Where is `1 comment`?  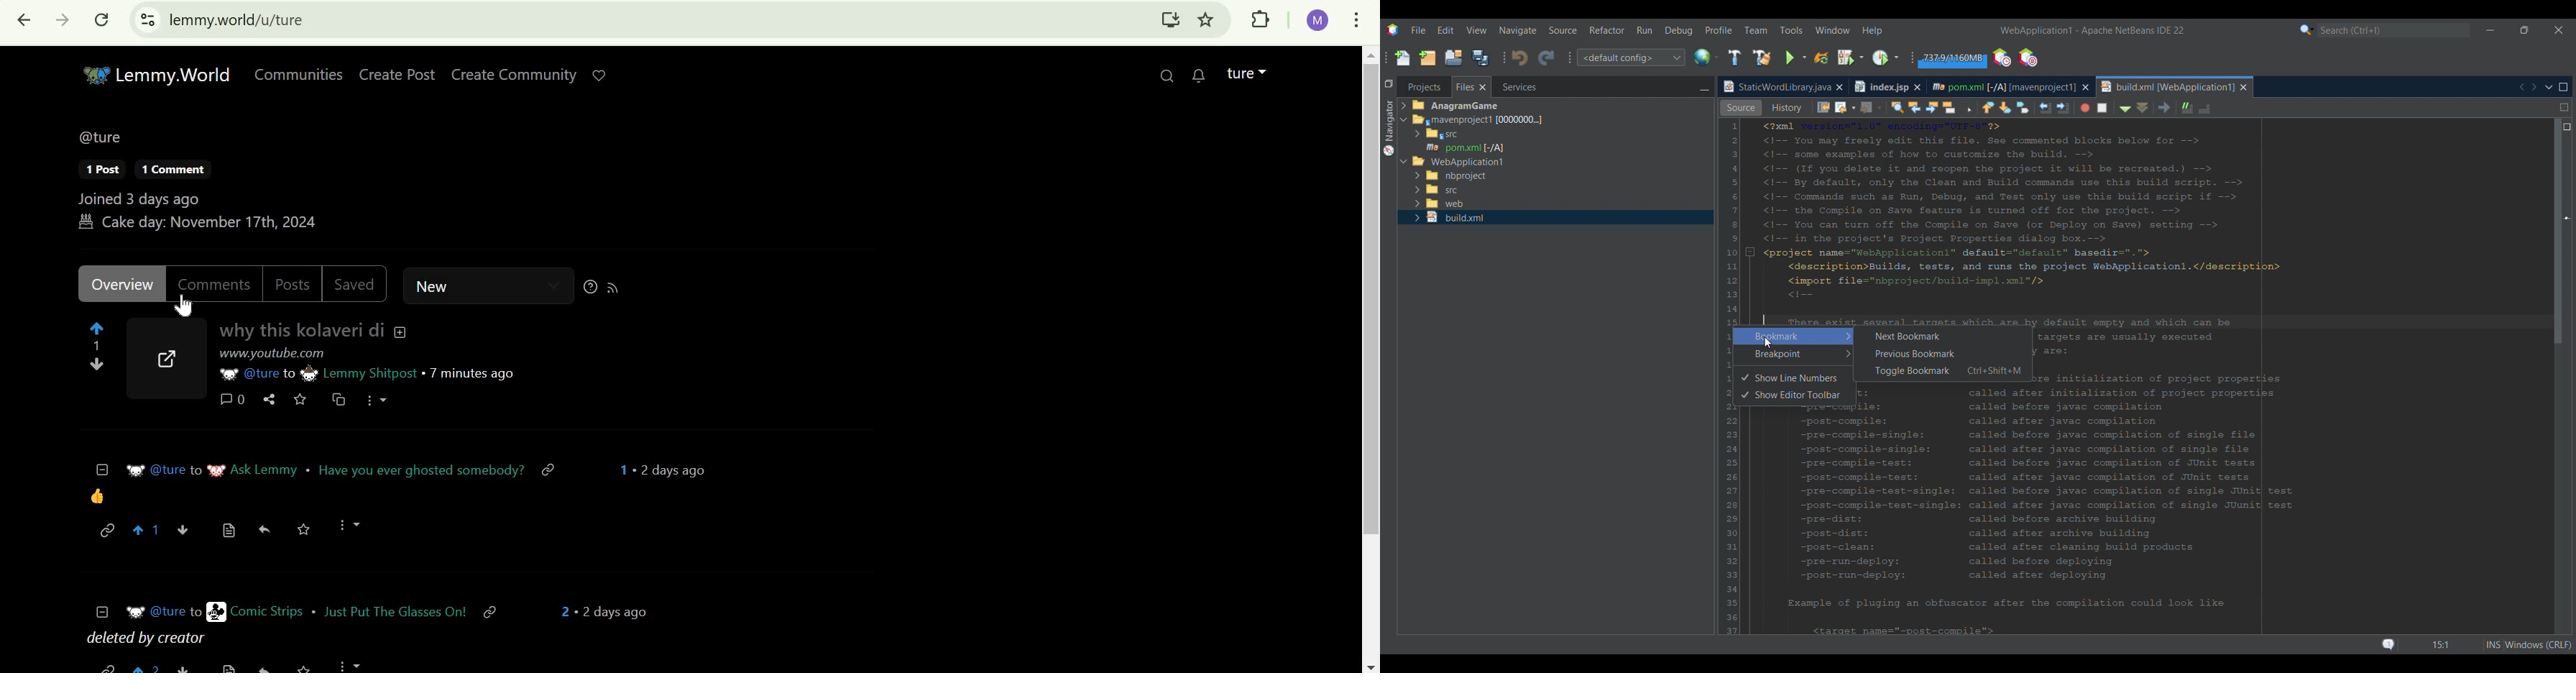 1 comment is located at coordinates (173, 170).